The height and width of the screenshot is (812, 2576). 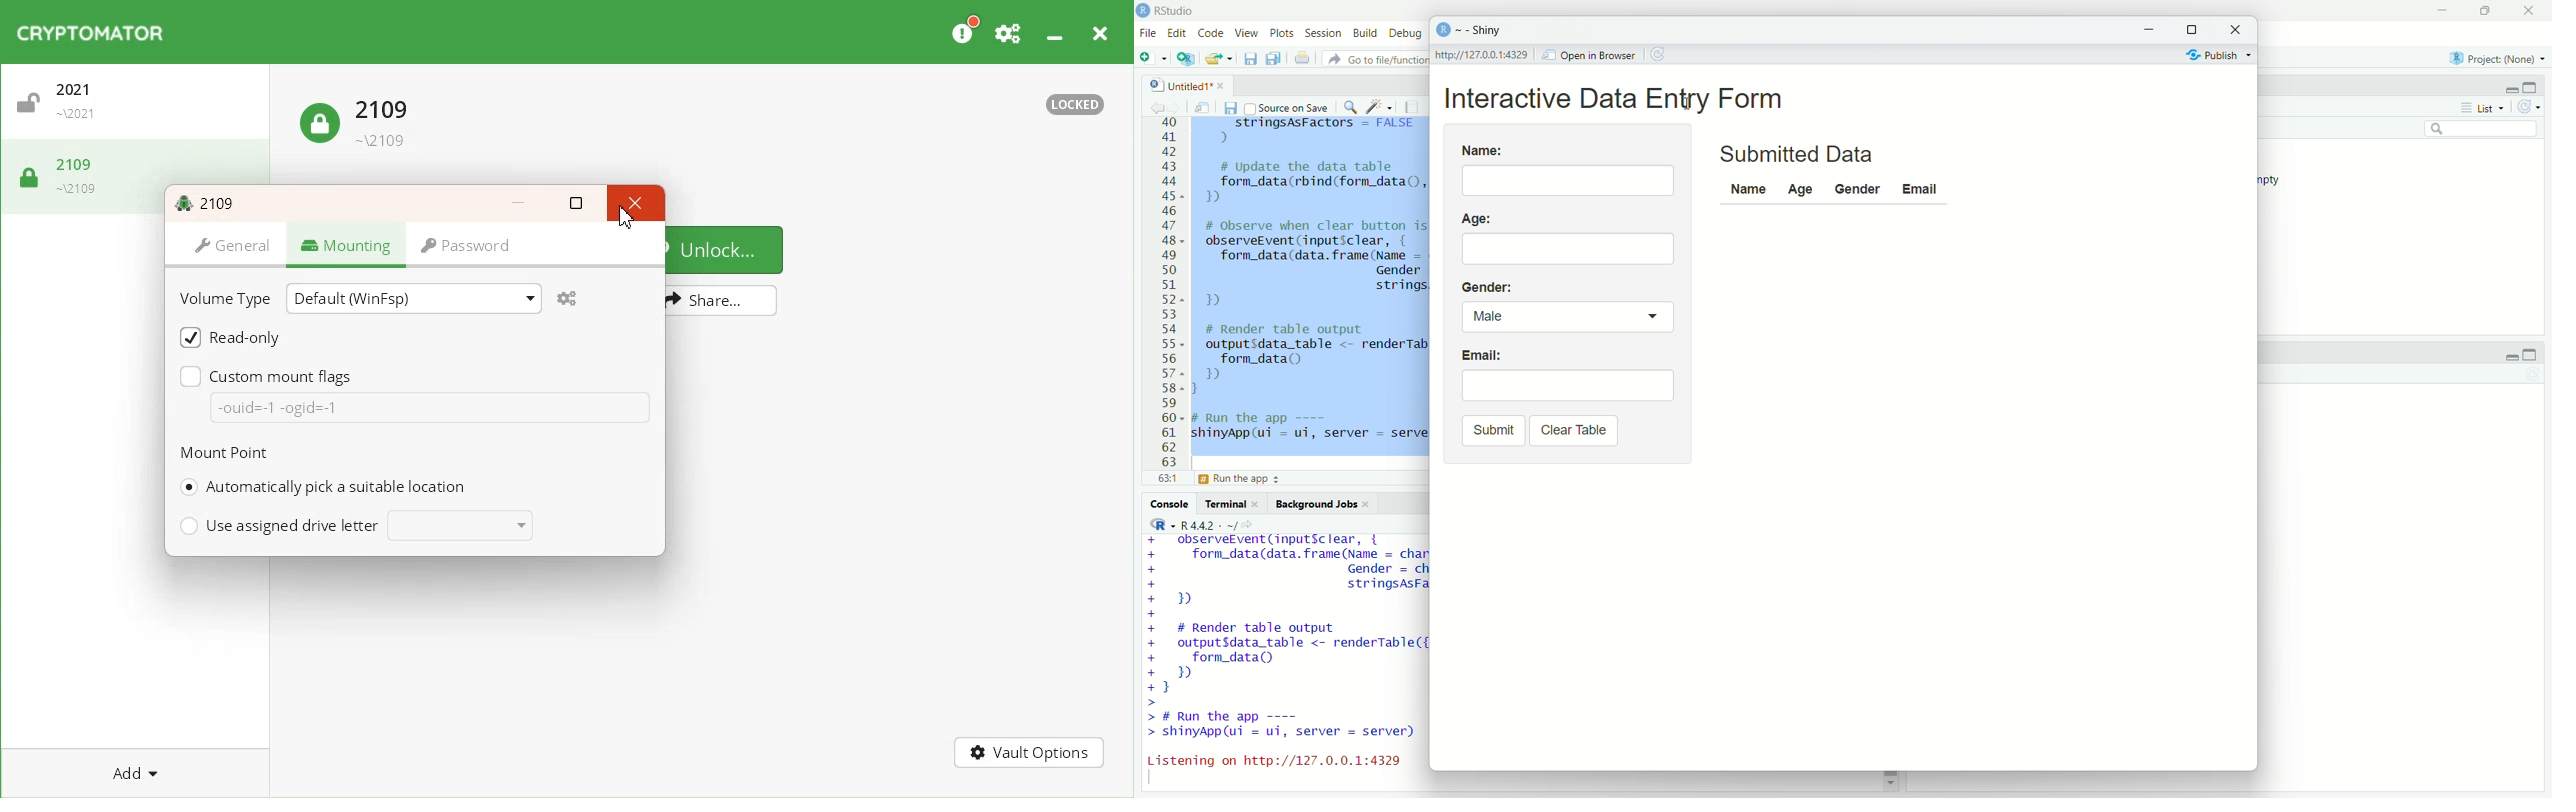 I want to click on minimize, so click(x=2154, y=27).